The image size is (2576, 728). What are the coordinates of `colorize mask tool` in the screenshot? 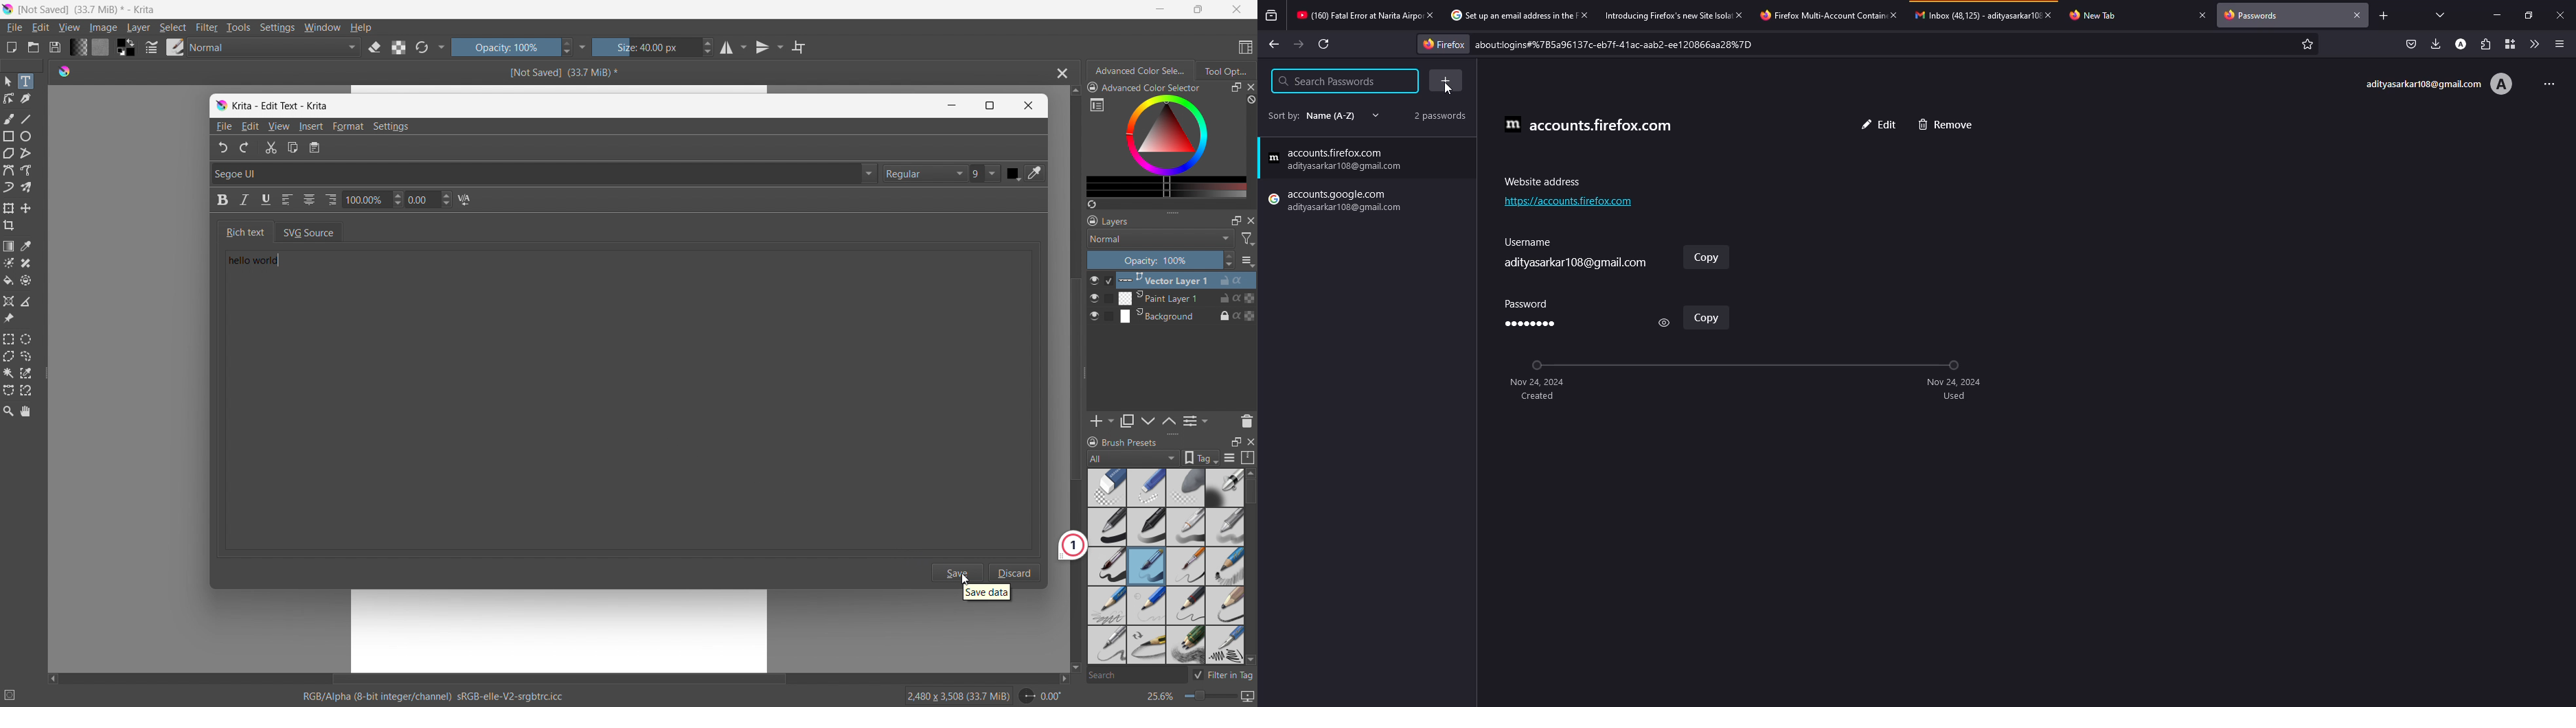 It's located at (9, 263).